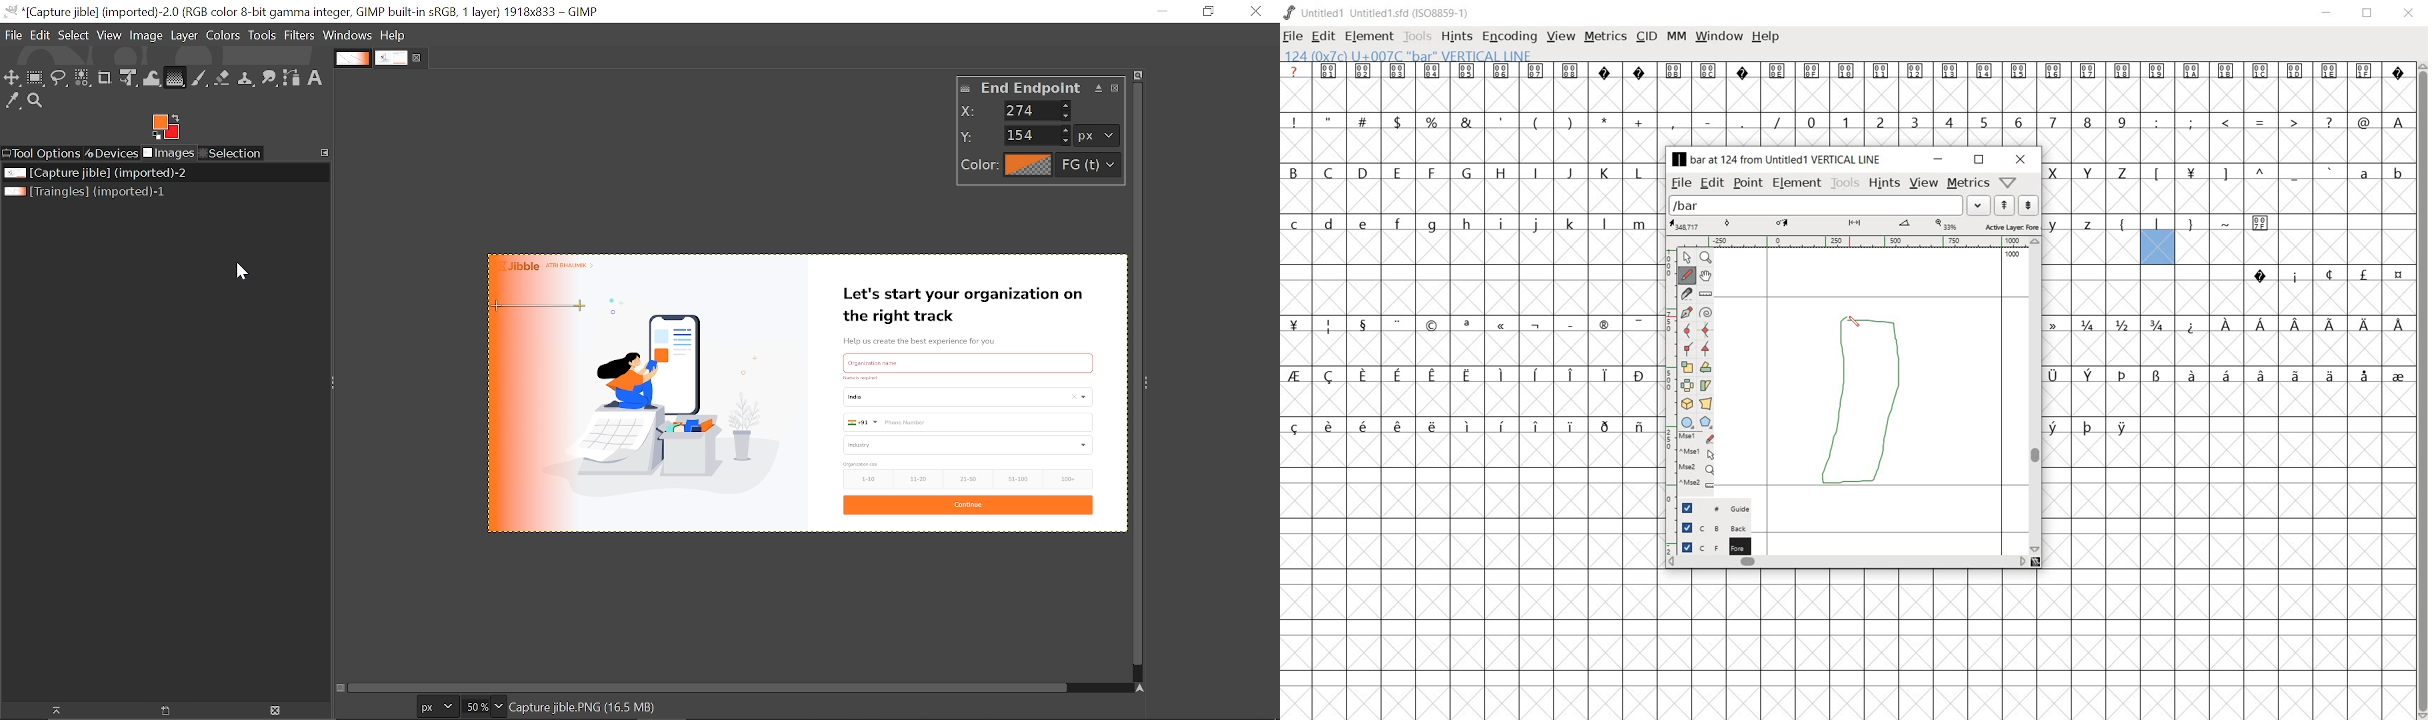 The width and height of the screenshot is (2436, 728). What do you see at coordinates (1044, 89) in the screenshot?
I see `end point` at bounding box center [1044, 89].